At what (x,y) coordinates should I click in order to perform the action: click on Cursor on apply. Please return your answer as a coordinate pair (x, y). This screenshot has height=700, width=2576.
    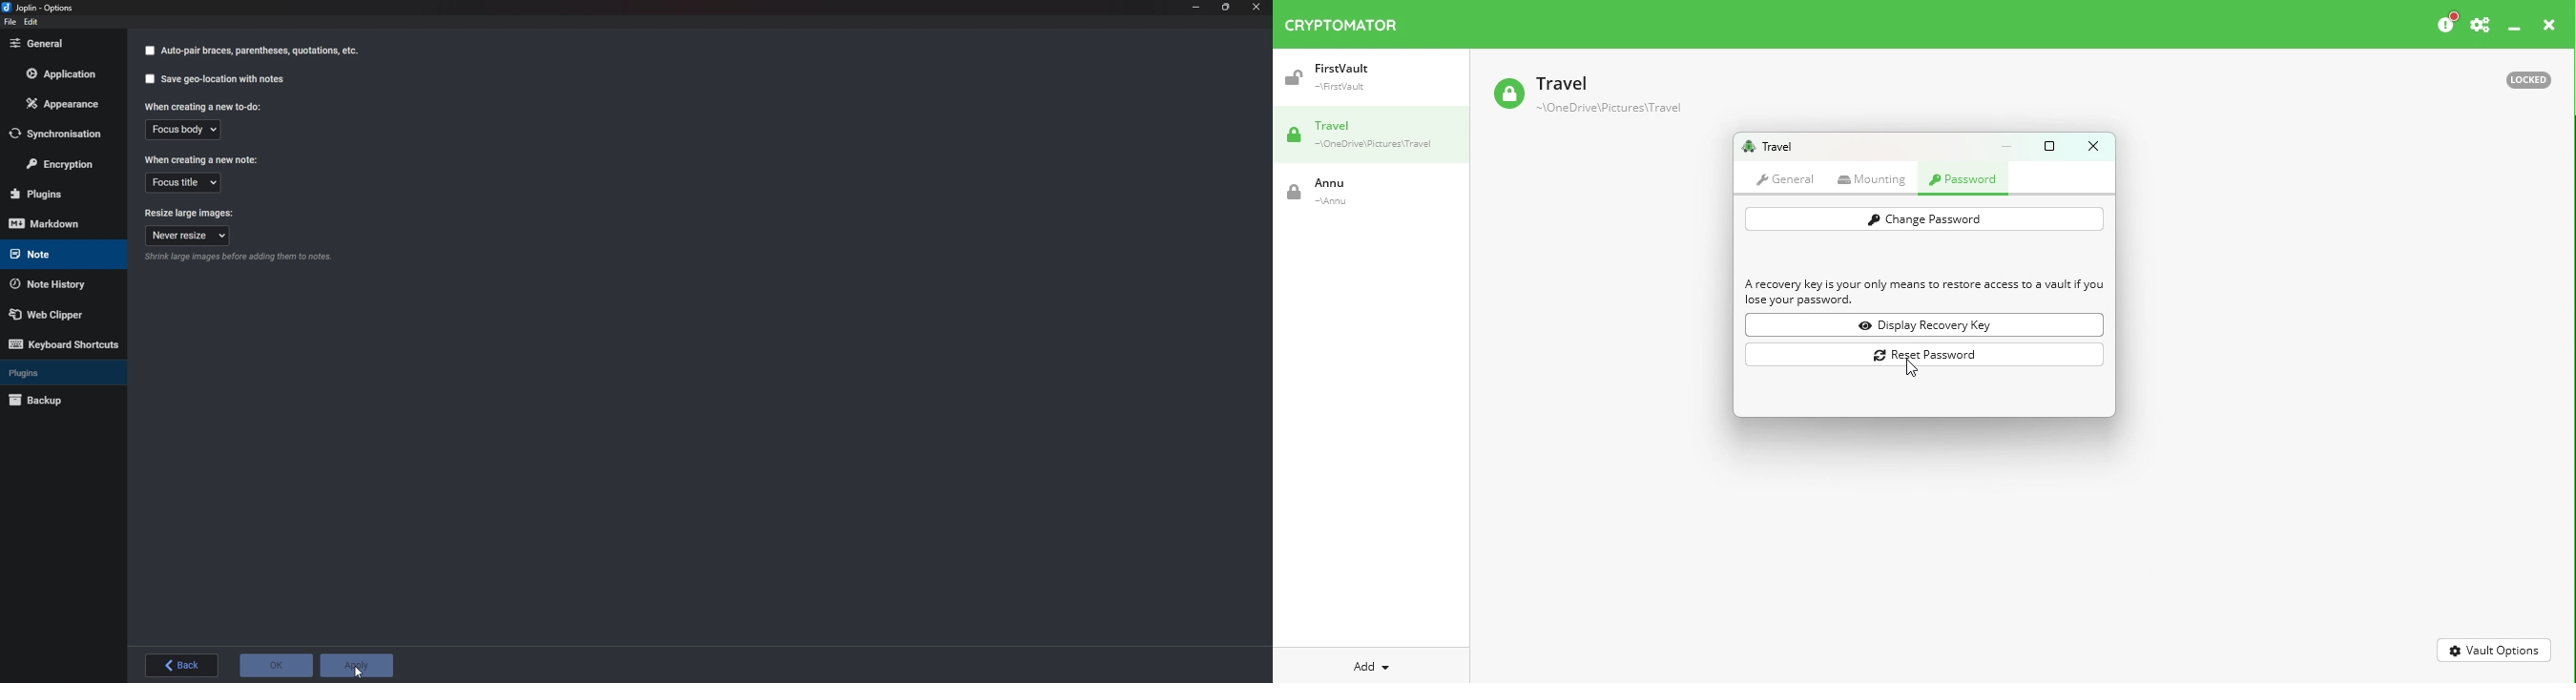
    Looking at the image, I should click on (359, 667).